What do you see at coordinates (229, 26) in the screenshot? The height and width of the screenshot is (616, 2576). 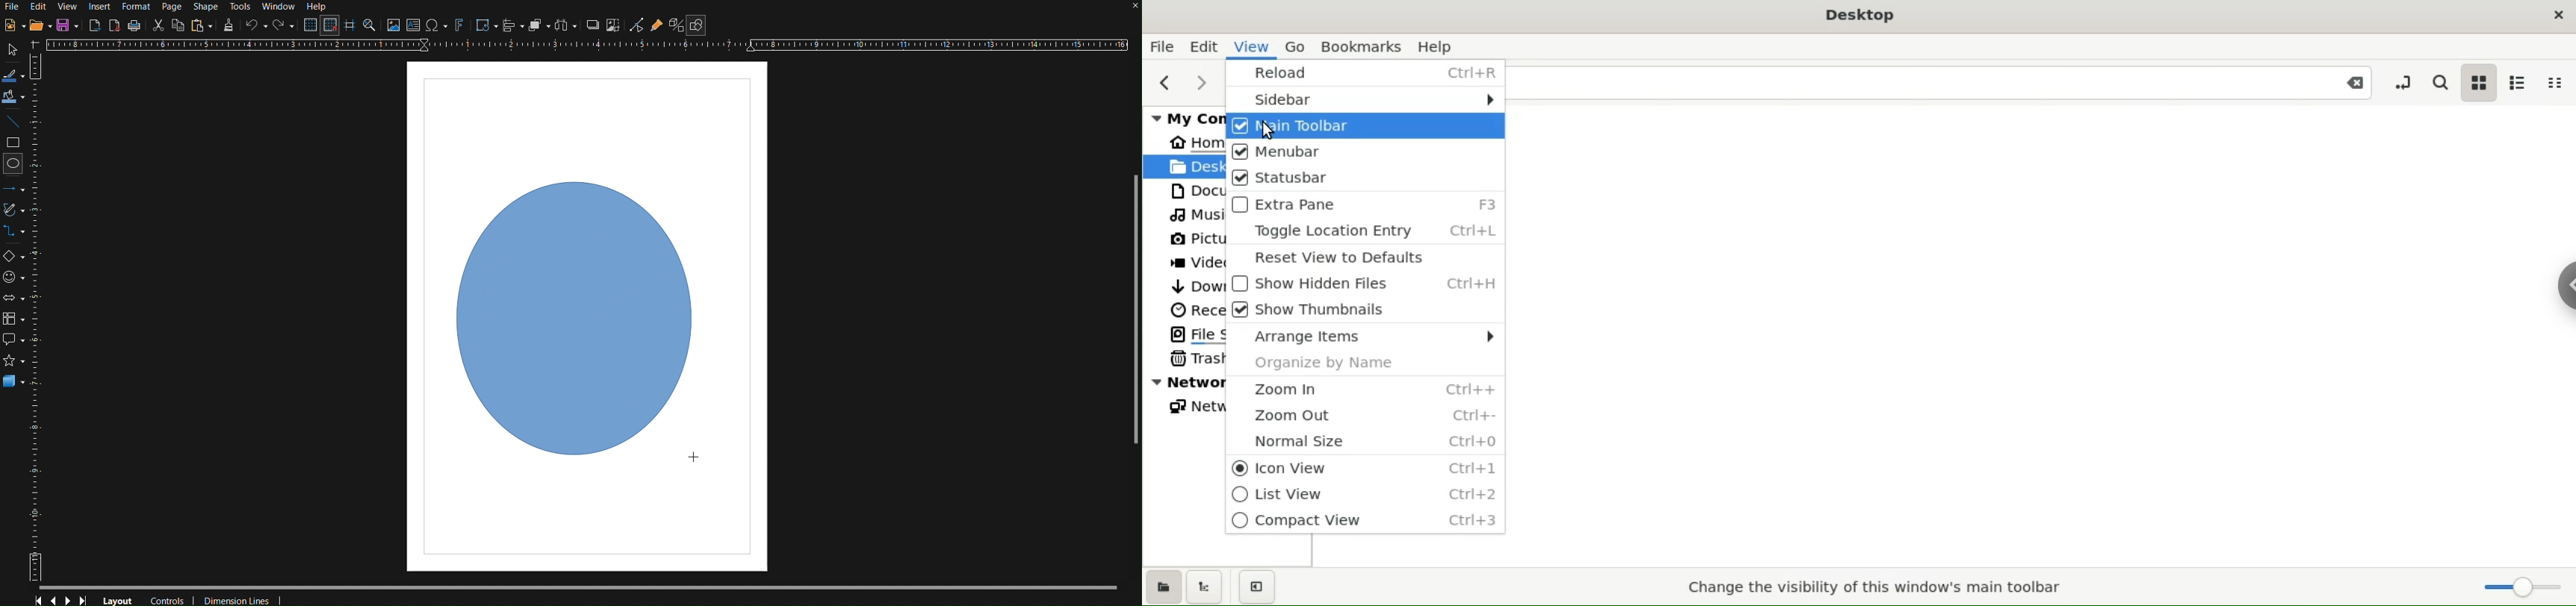 I see `Copy Formatting` at bounding box center [229, 26].